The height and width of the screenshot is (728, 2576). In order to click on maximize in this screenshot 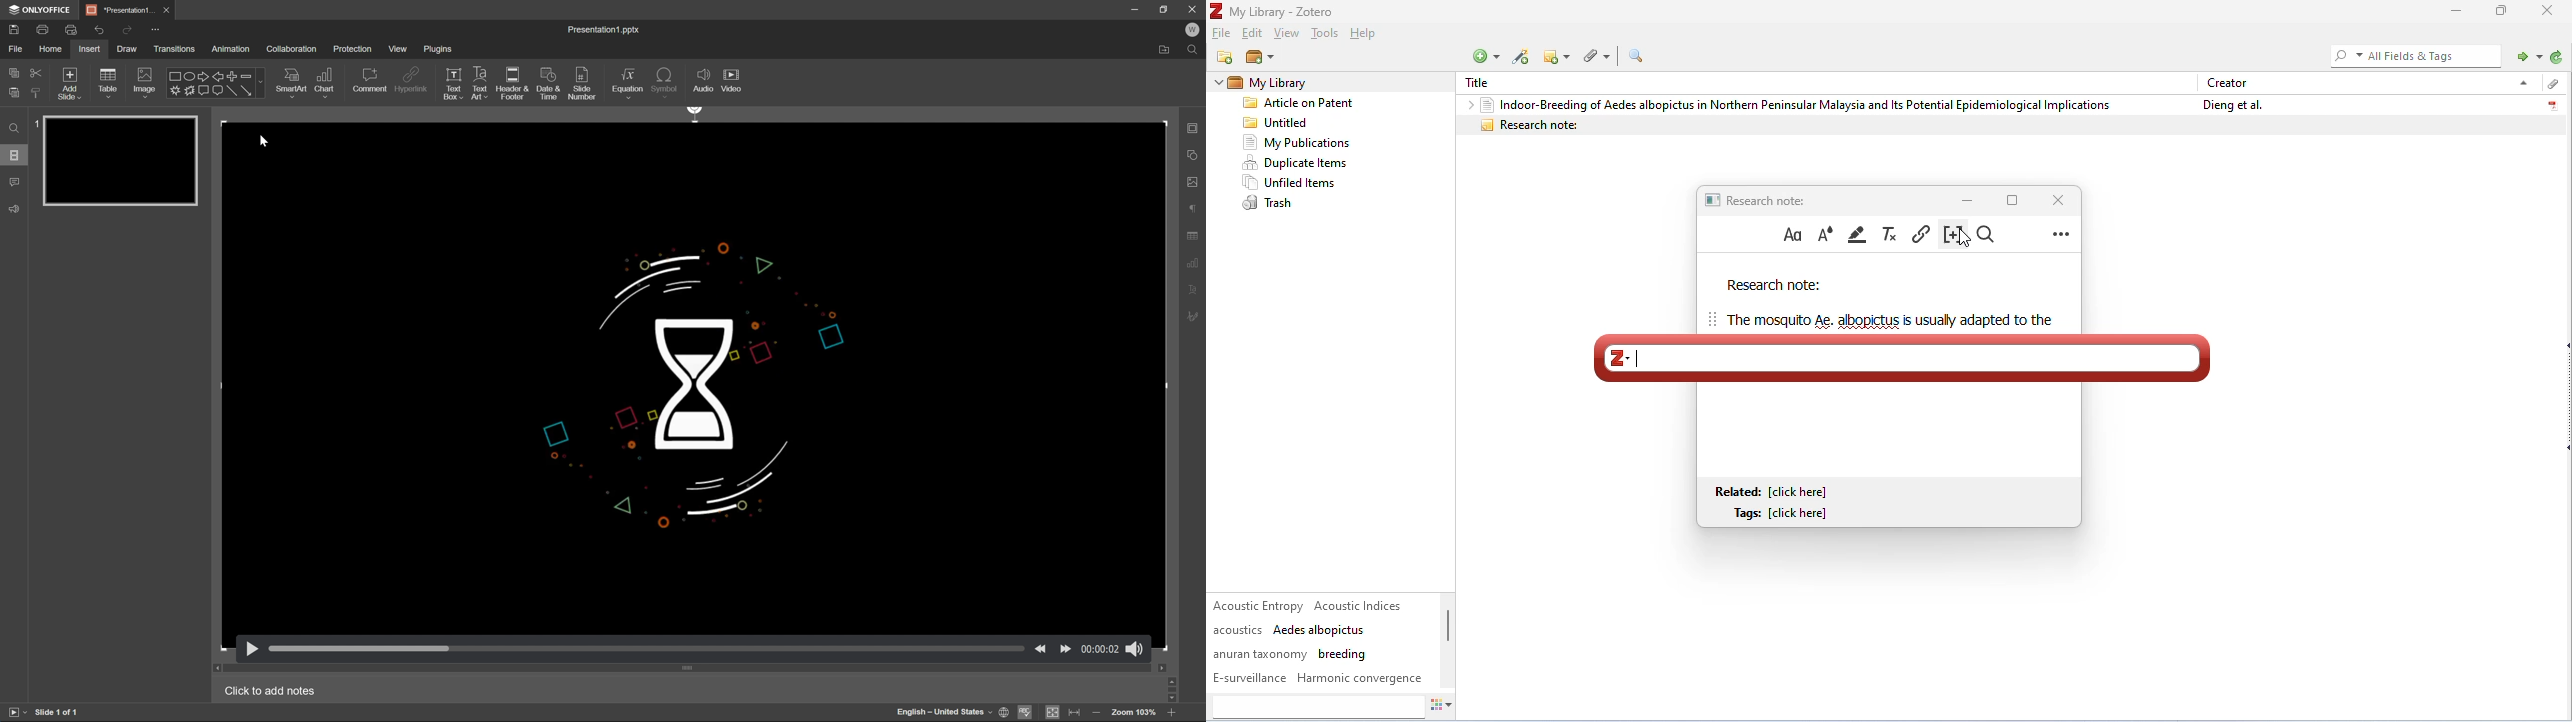, I will do `click(2012, 199)`.